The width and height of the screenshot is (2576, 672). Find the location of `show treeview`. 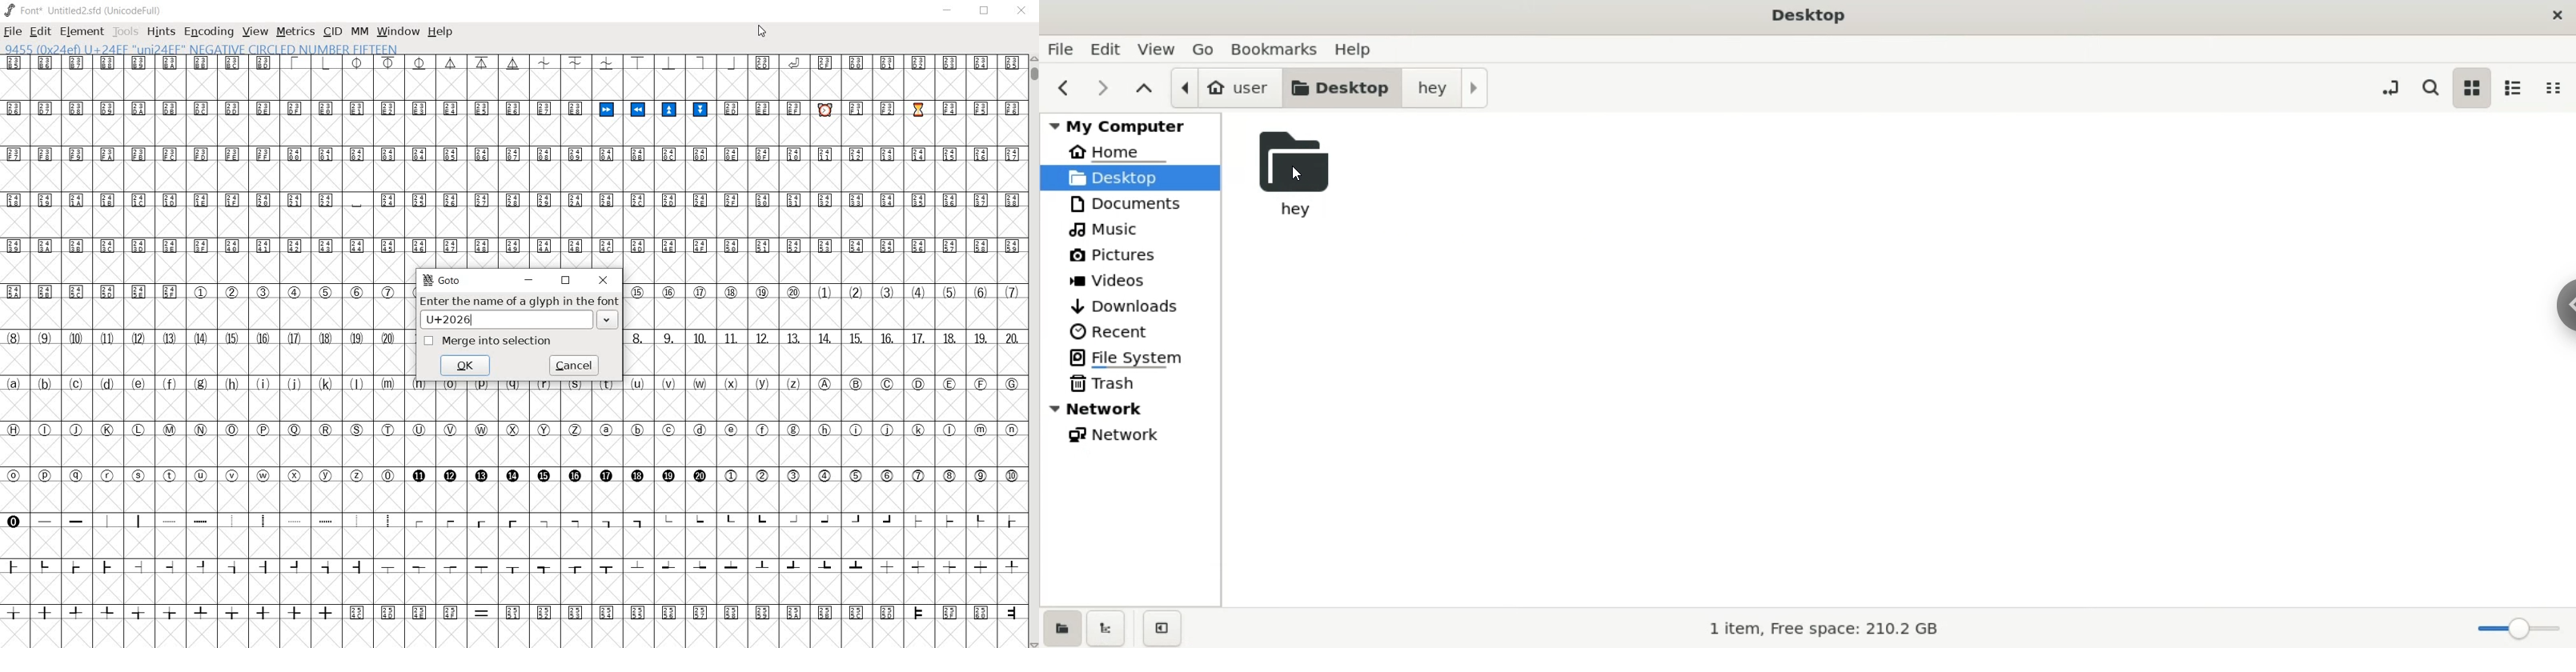

show treeview is located at coordinates (1108, 629).